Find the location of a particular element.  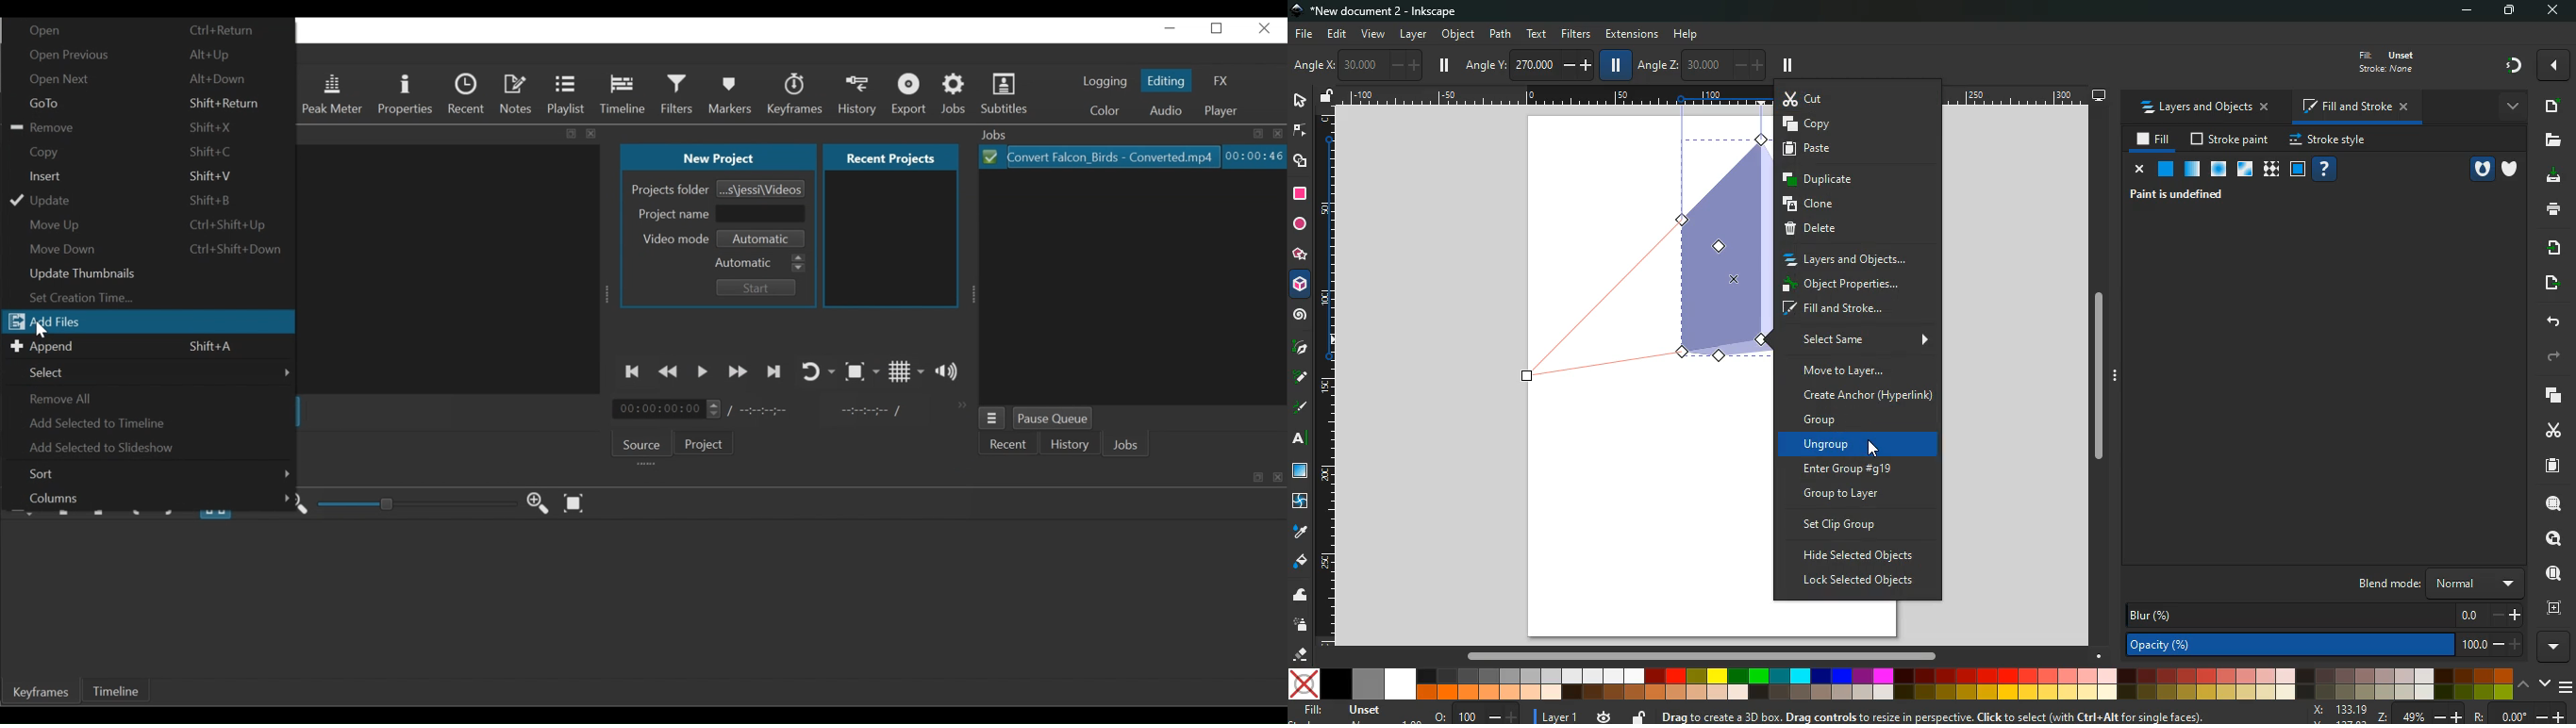

drop is located at coordinates (1299, 531).